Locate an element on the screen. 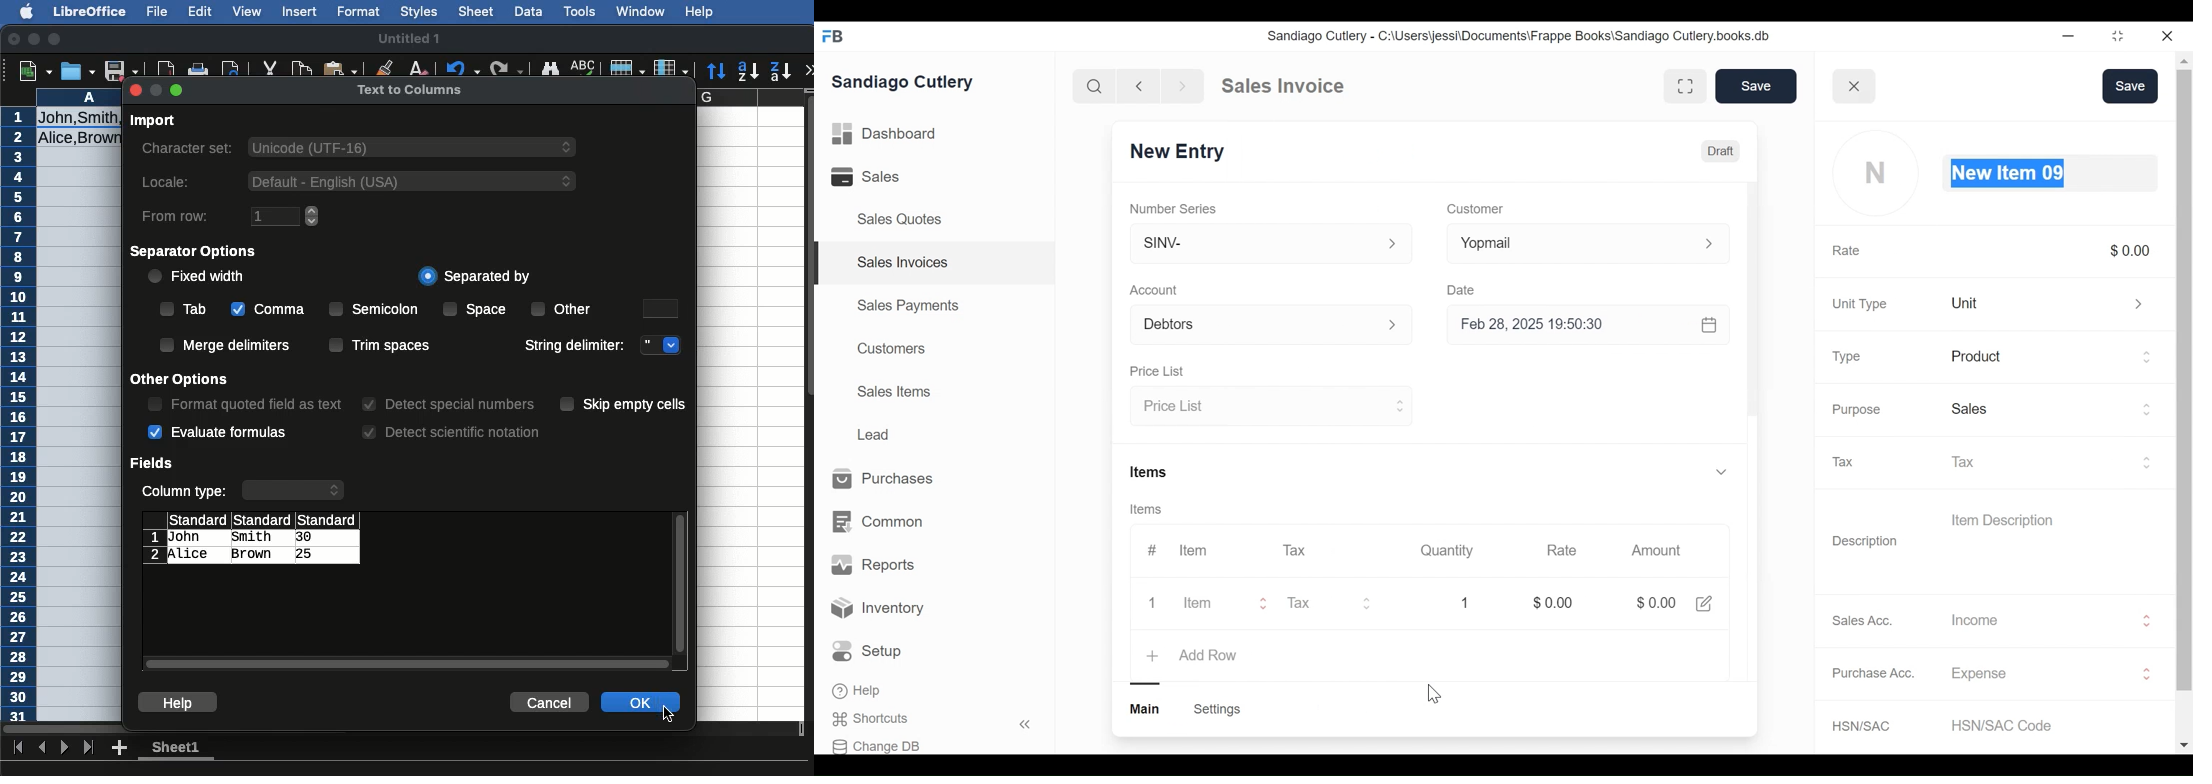 This screenshot has height=784, width=2212. Sandiago Cutlery is located at coordinates (907, 82).